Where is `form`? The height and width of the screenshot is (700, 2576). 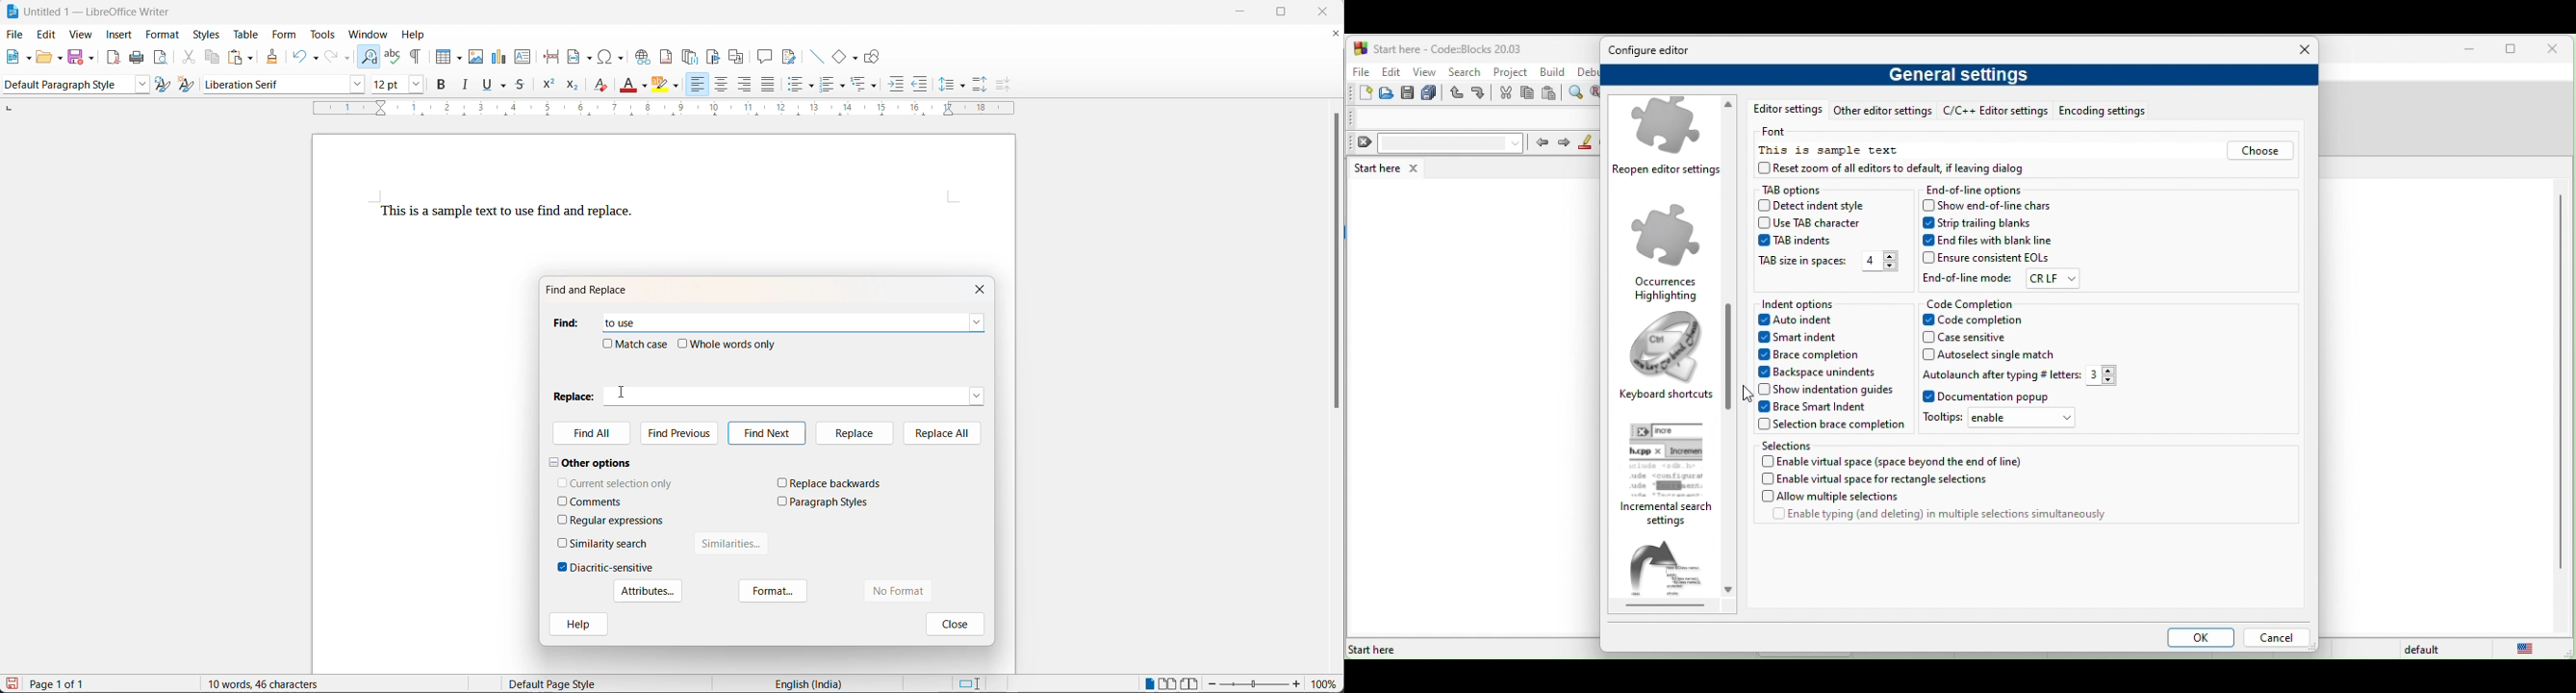 form is located at coordinates (283, 35).